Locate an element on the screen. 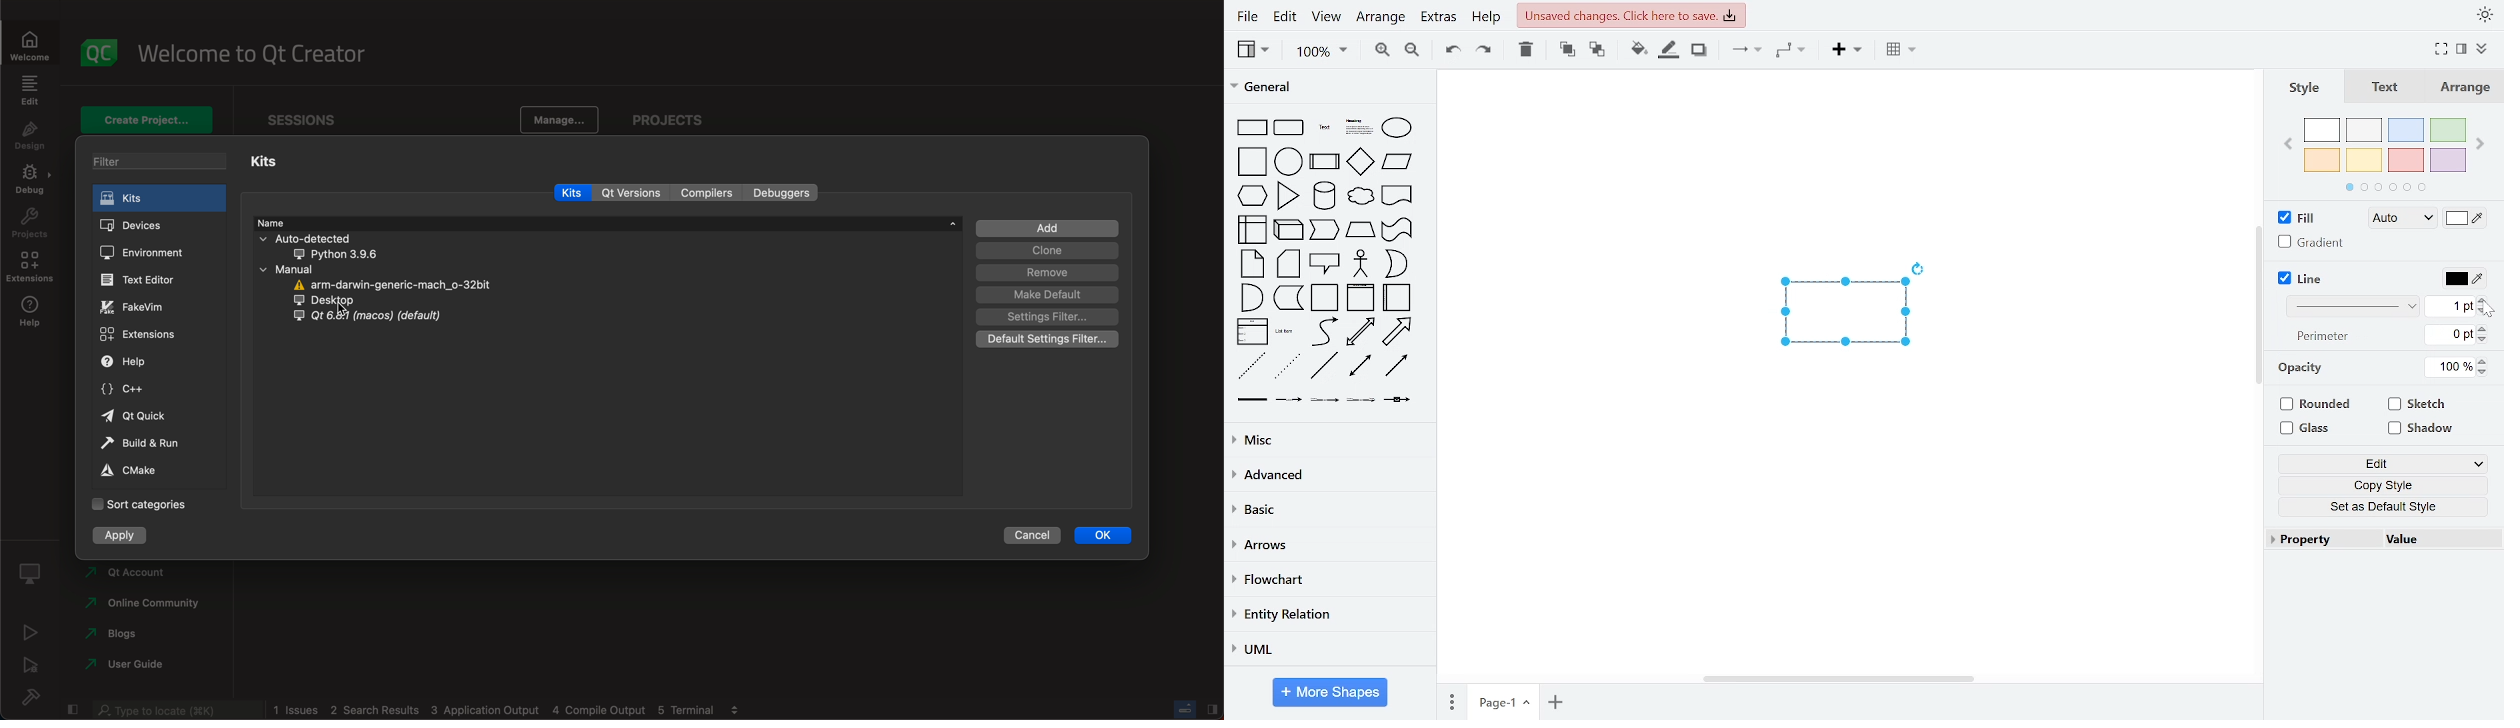 The image size is (2520, 728). copy style is located at coordinates (2378, 484).